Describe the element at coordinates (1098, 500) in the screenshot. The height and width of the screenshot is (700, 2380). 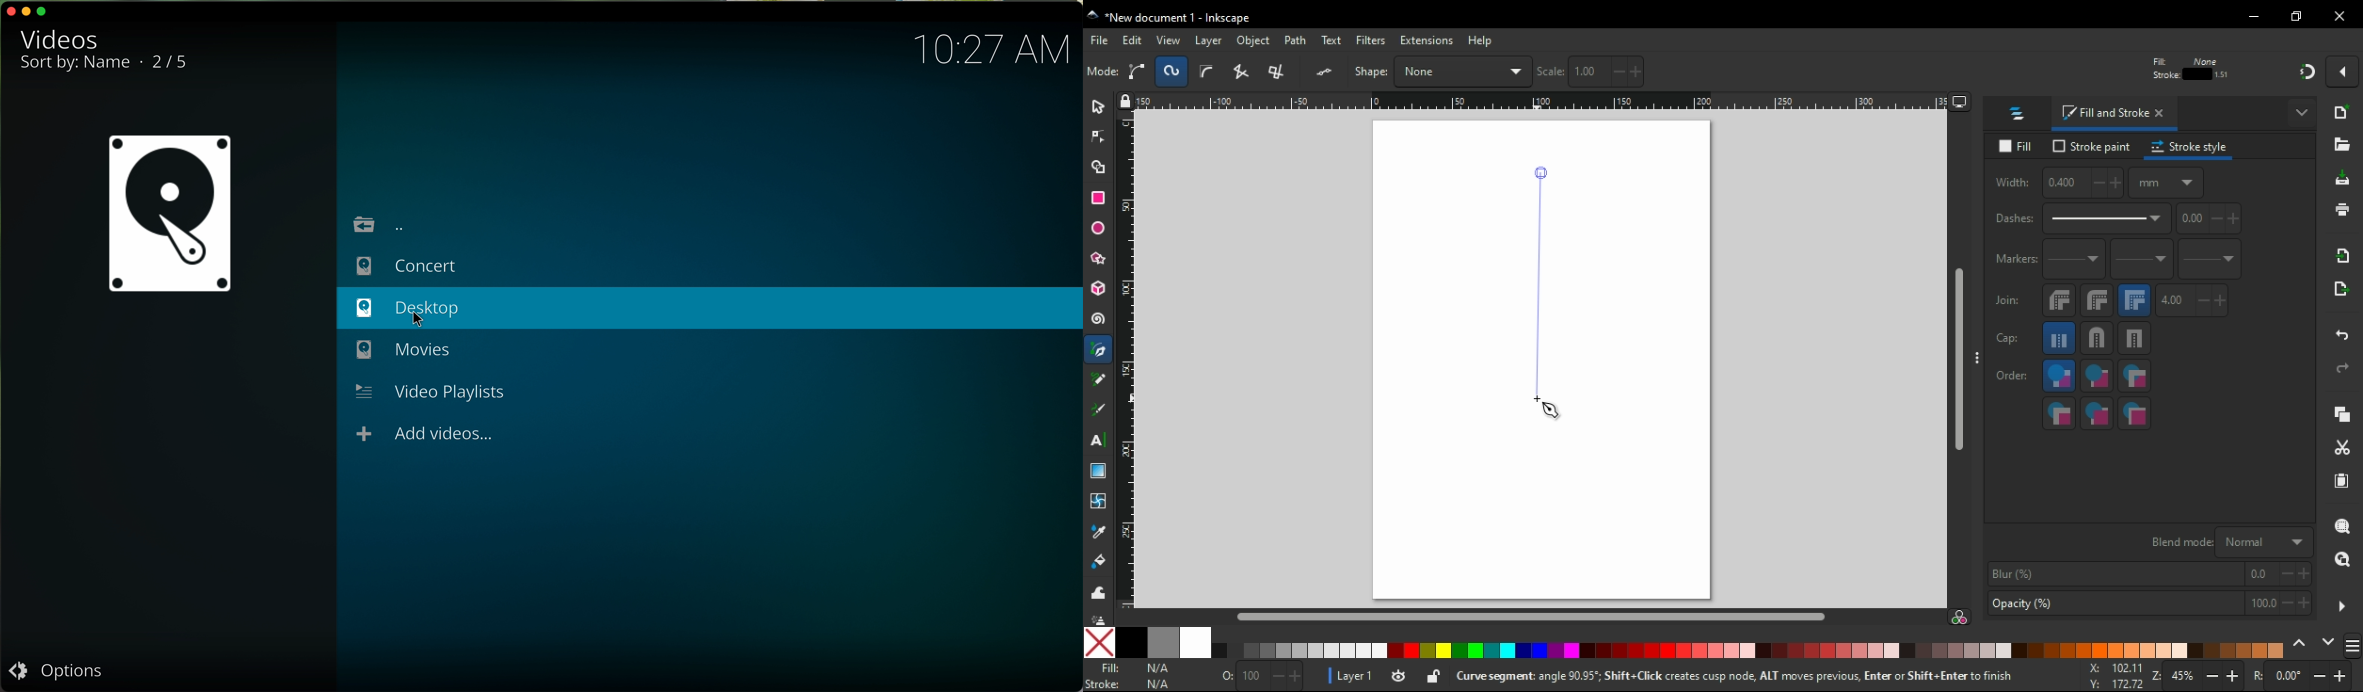
I see `mesh` at that location.